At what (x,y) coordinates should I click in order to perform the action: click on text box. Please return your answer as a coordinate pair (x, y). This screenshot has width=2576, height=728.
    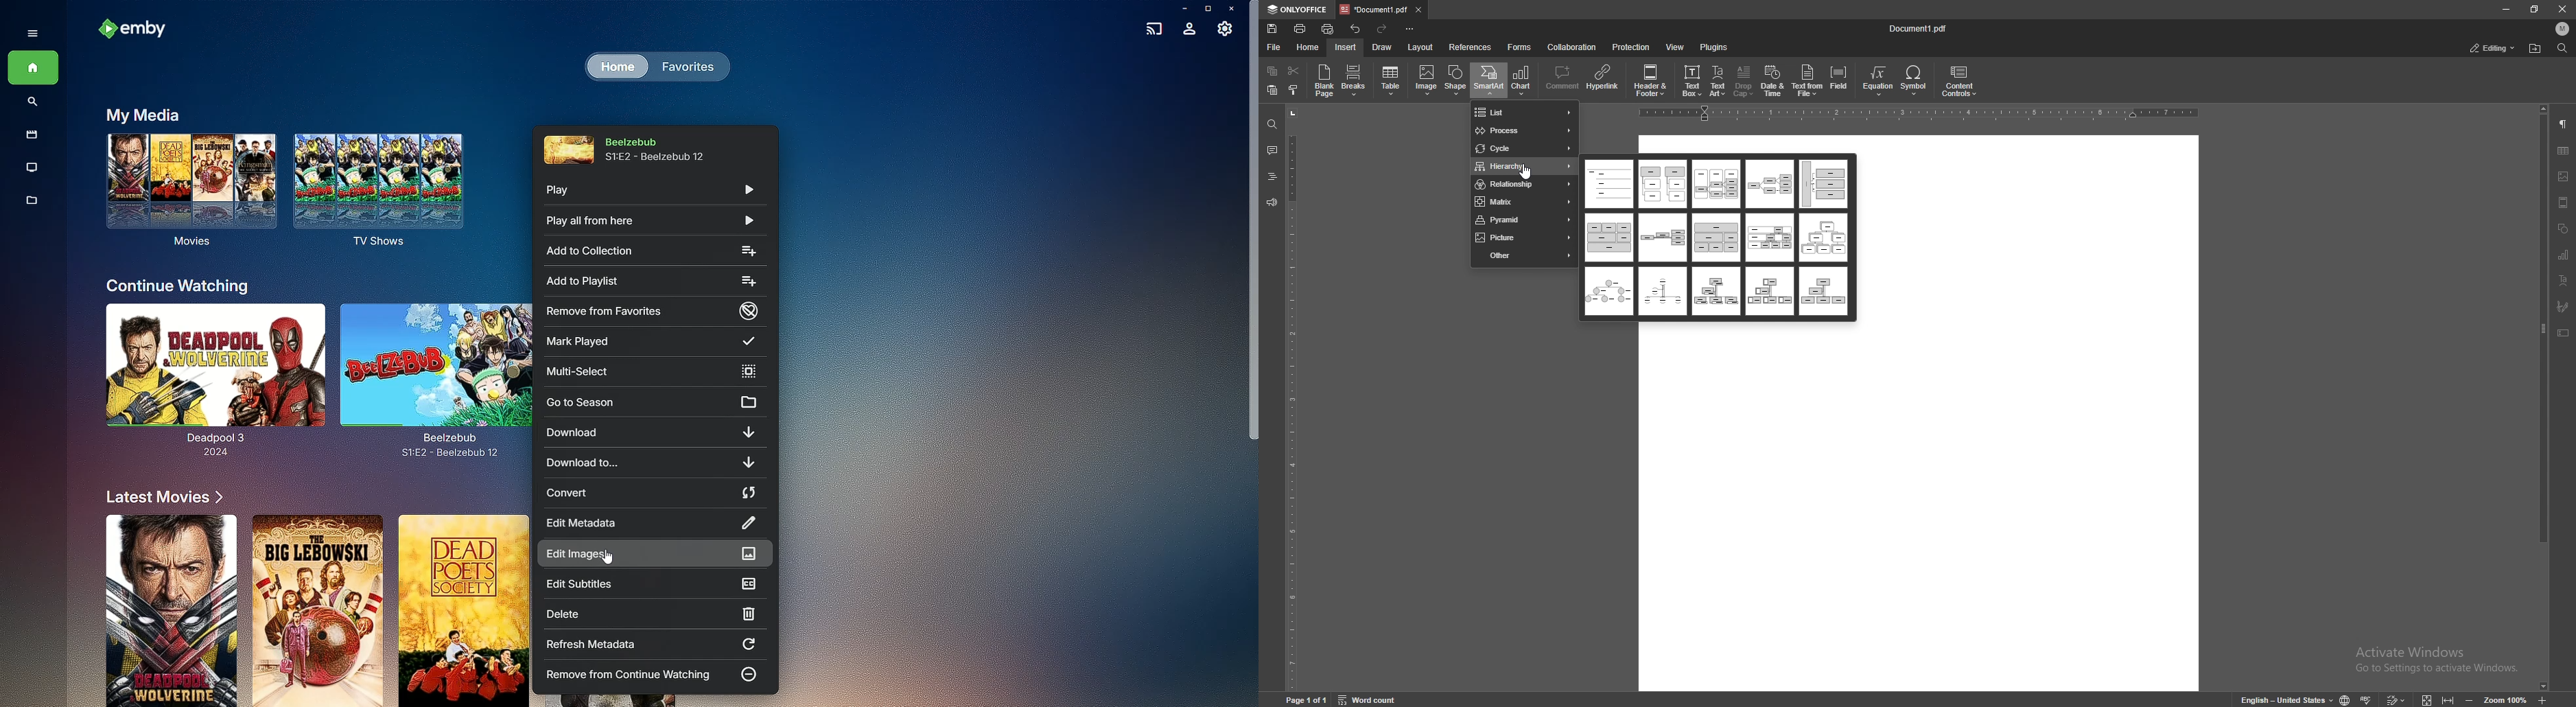
    Looking at the image, I should click on (2563, 333).